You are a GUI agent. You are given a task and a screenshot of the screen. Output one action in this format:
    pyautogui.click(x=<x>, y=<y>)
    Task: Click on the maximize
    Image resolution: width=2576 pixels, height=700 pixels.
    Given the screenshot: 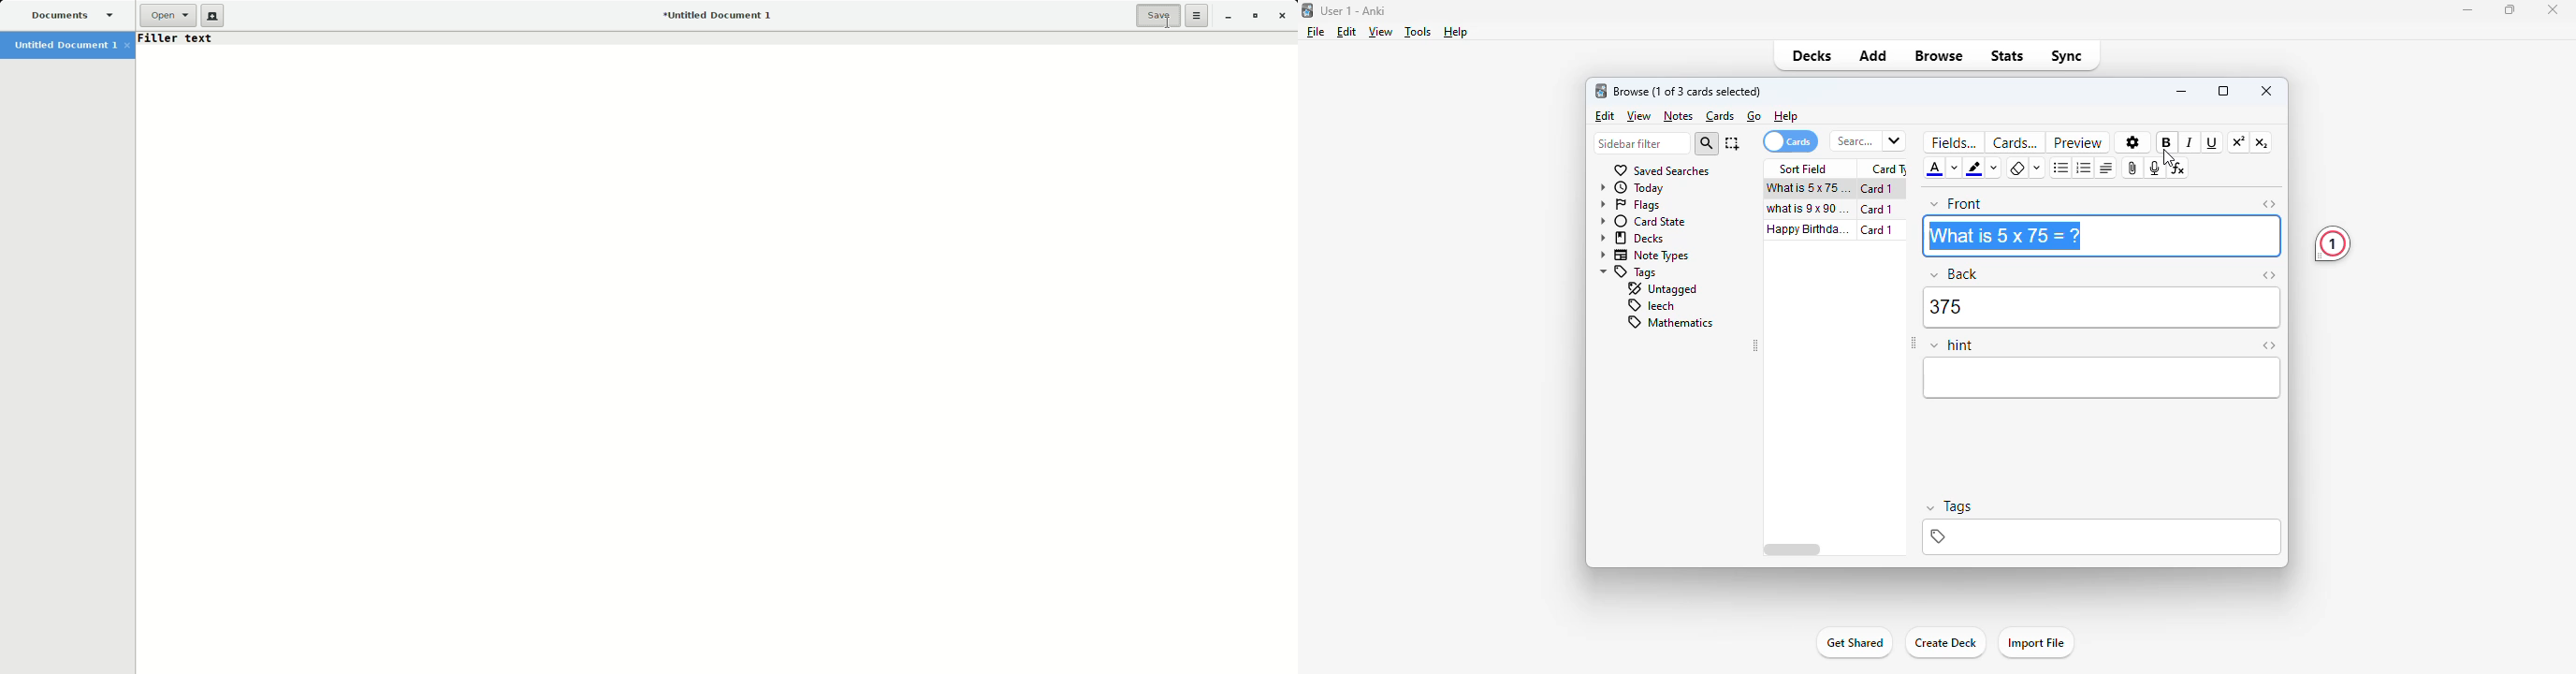 What is the action you would take?
    pyautogui.click(x=2511, y=9)
    